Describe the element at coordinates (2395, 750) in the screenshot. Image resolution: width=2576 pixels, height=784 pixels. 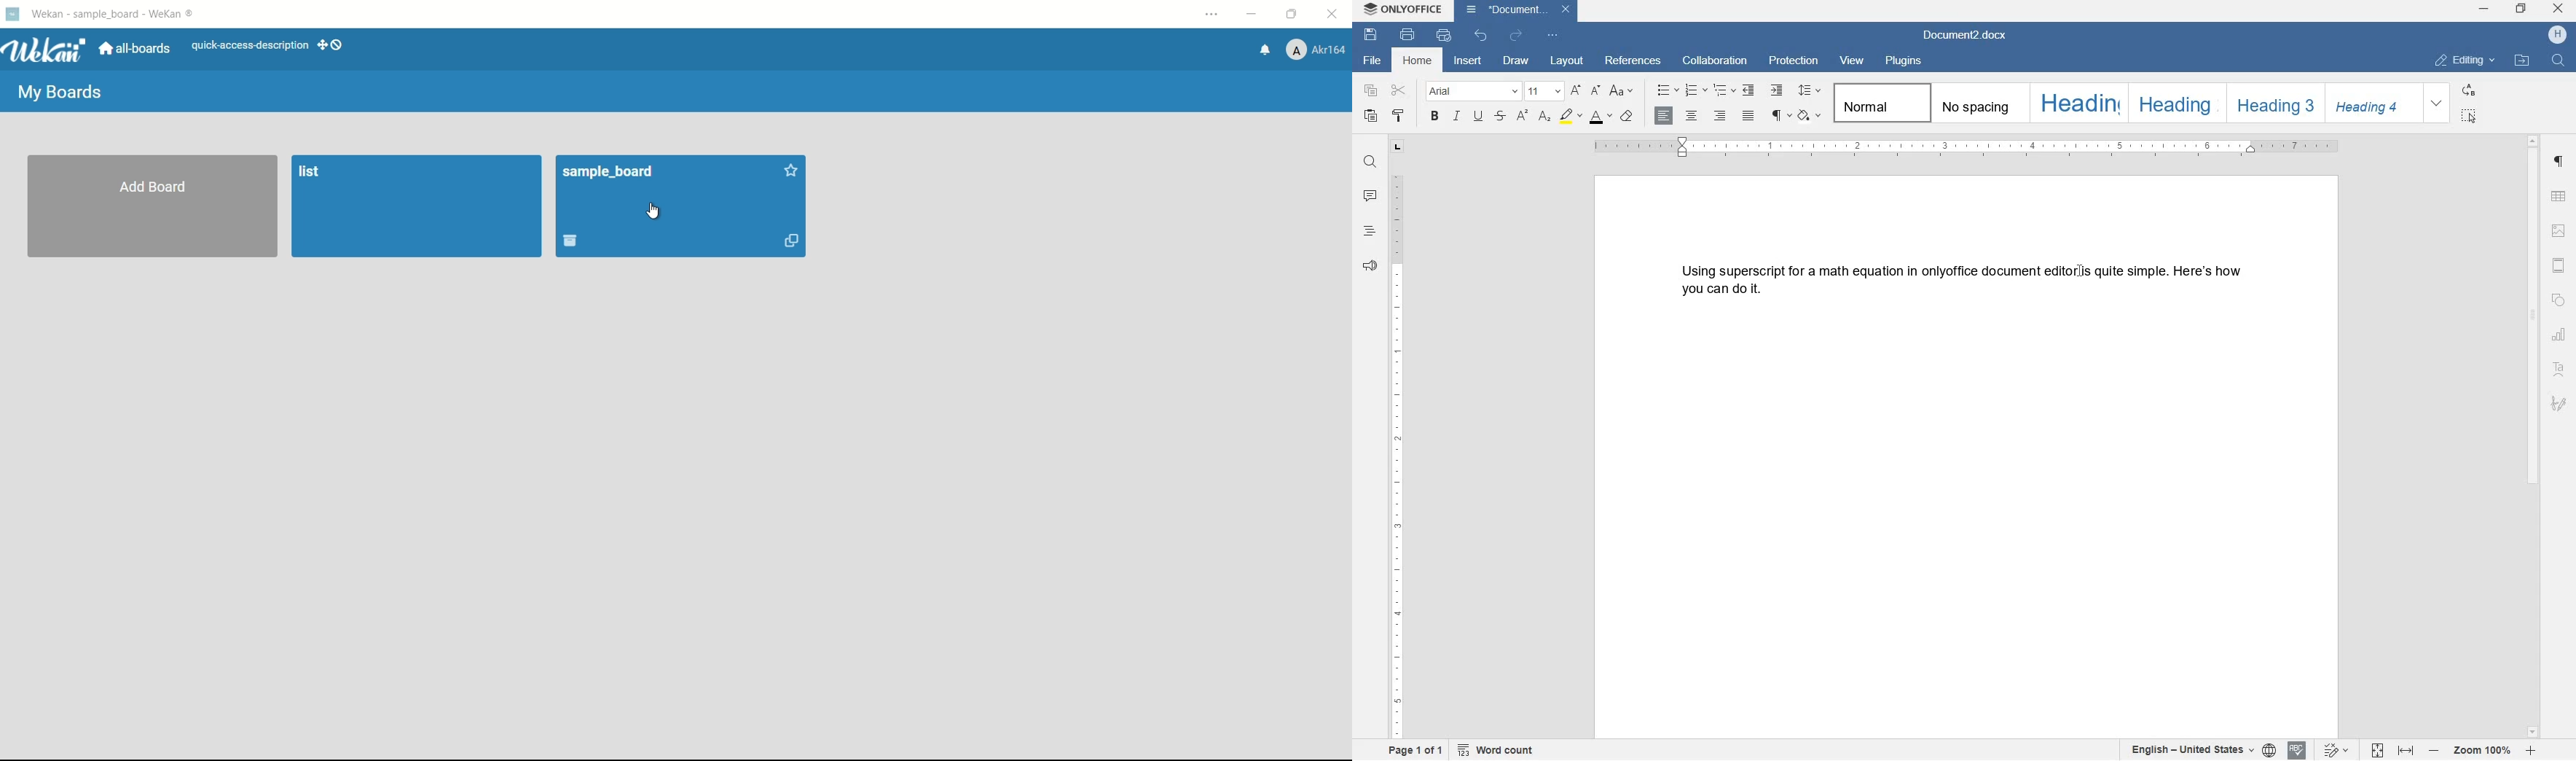
I see `fit to page or fit to width` at that location.